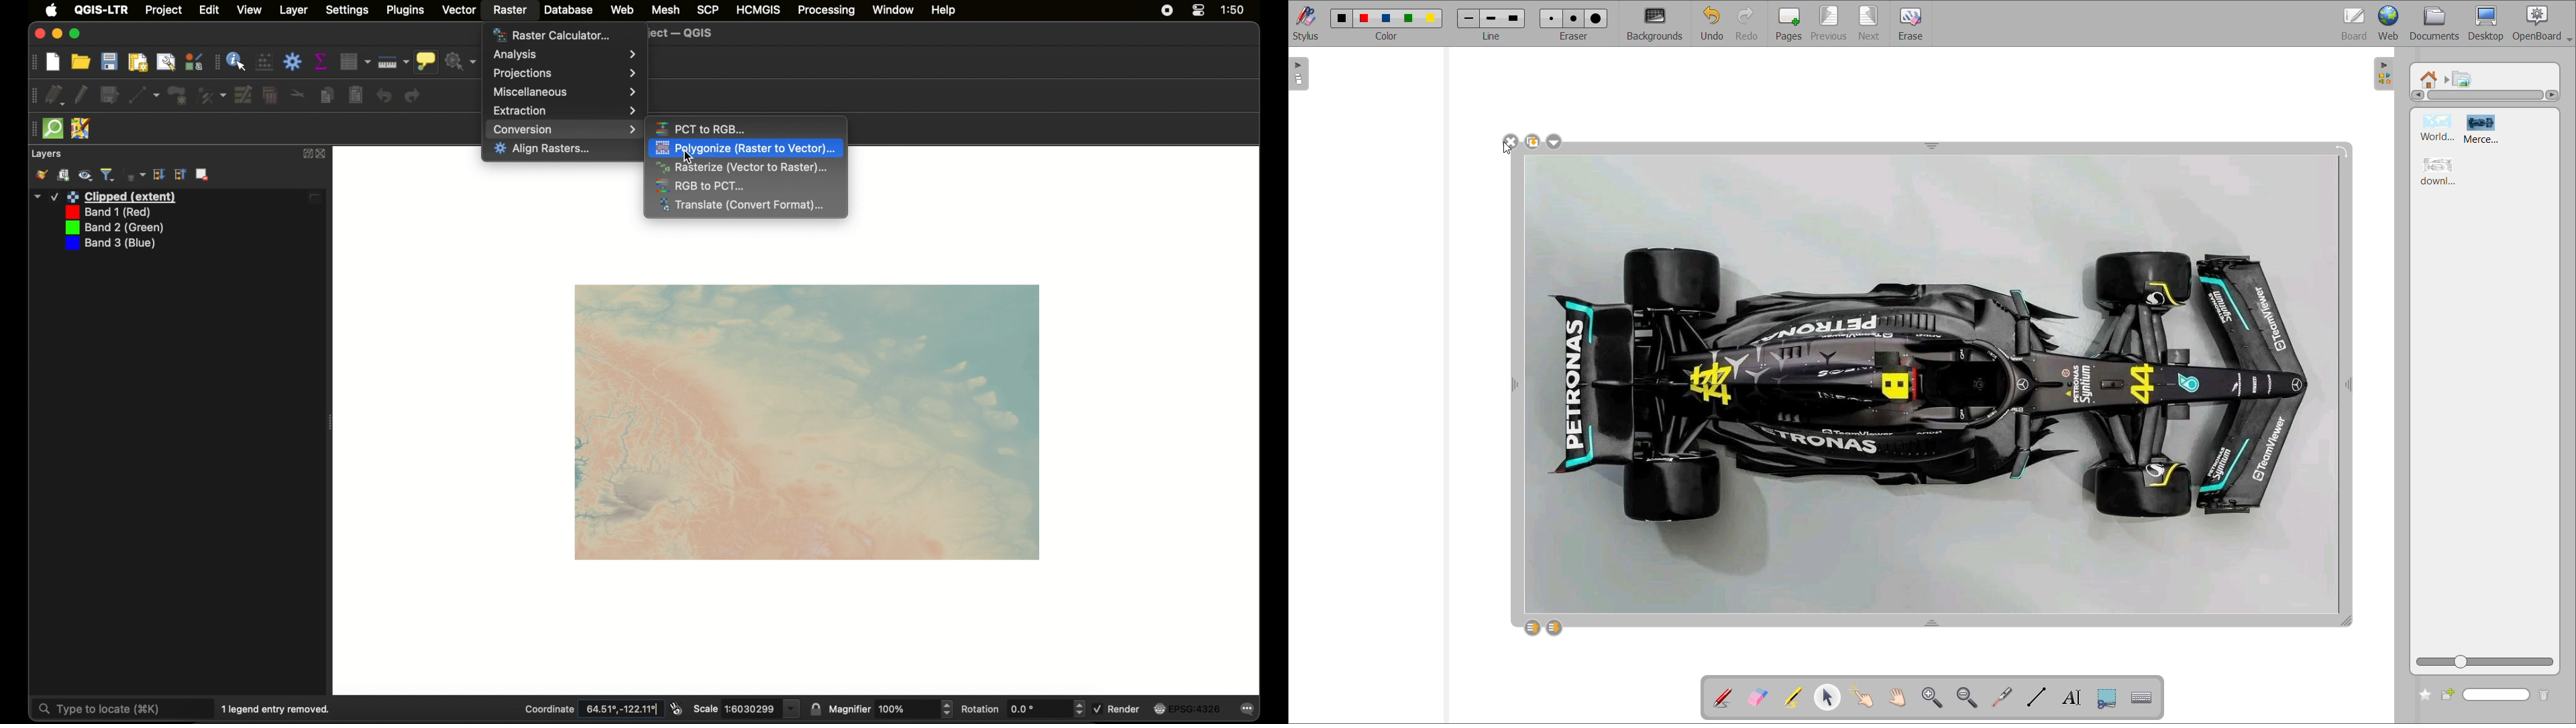 This screenshot has width=2576, height=728. I want to click on paste features, so click(356, 95).